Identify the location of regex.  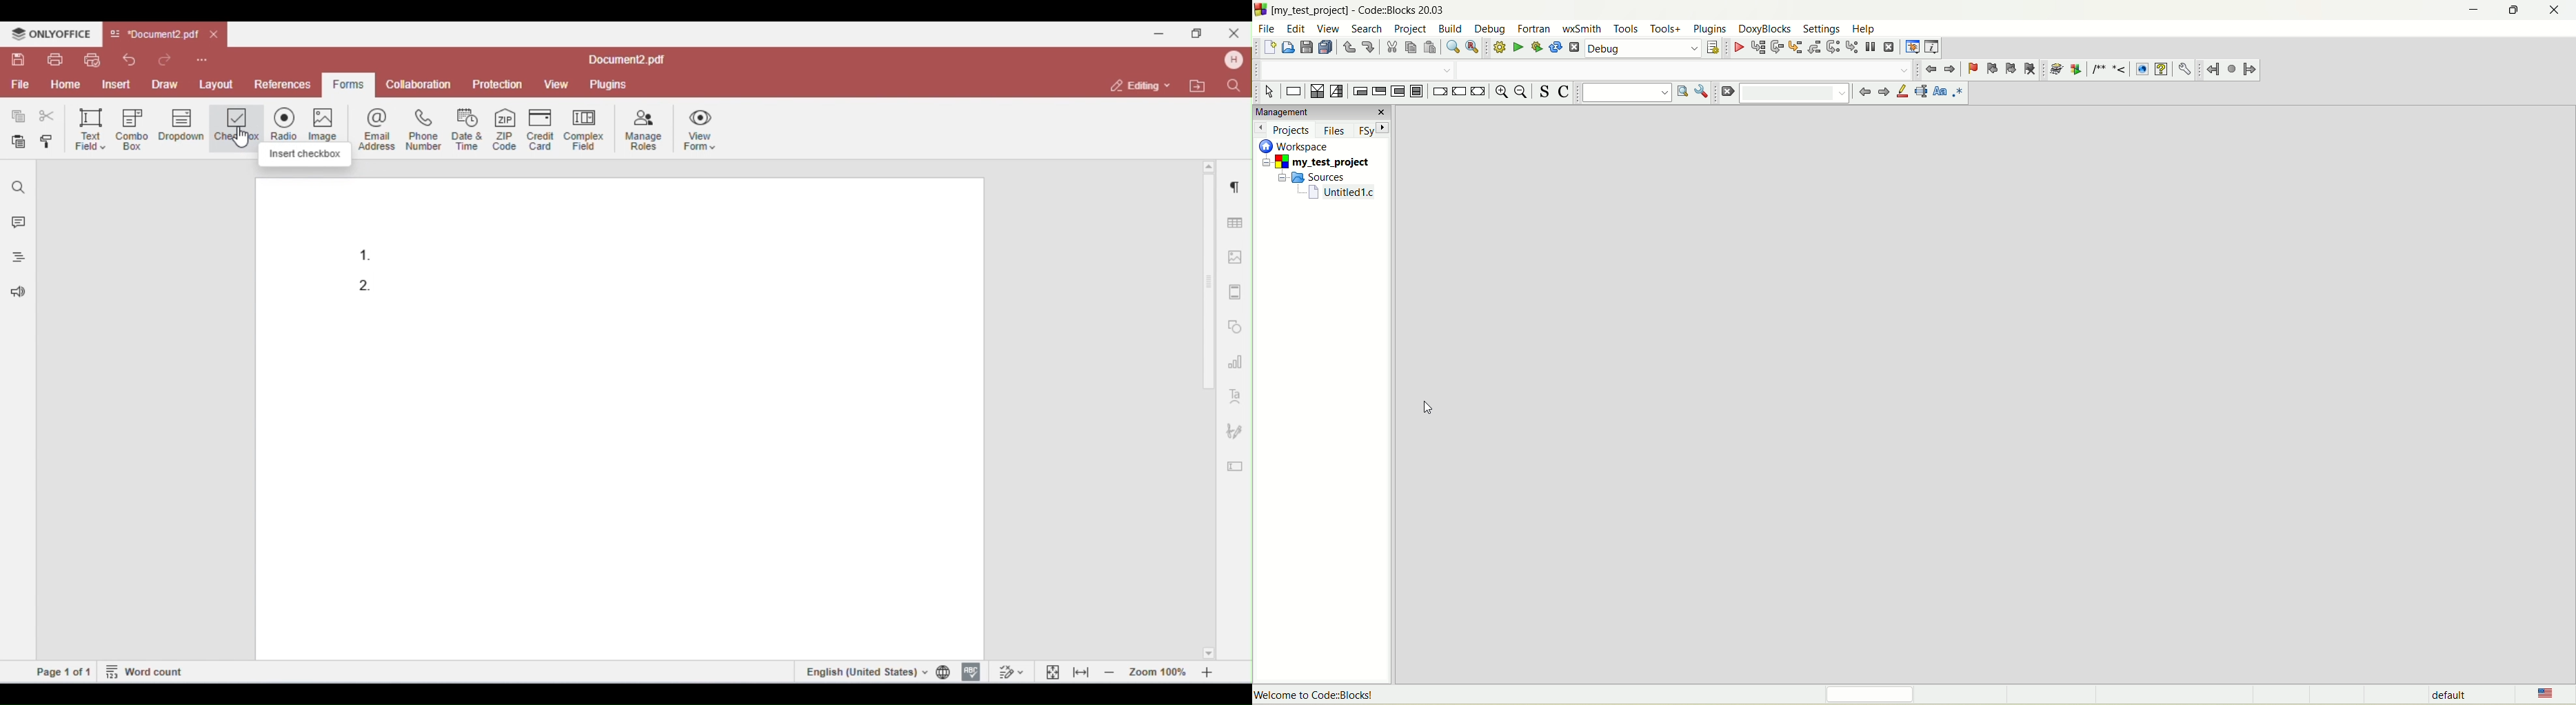
(1961, 93).